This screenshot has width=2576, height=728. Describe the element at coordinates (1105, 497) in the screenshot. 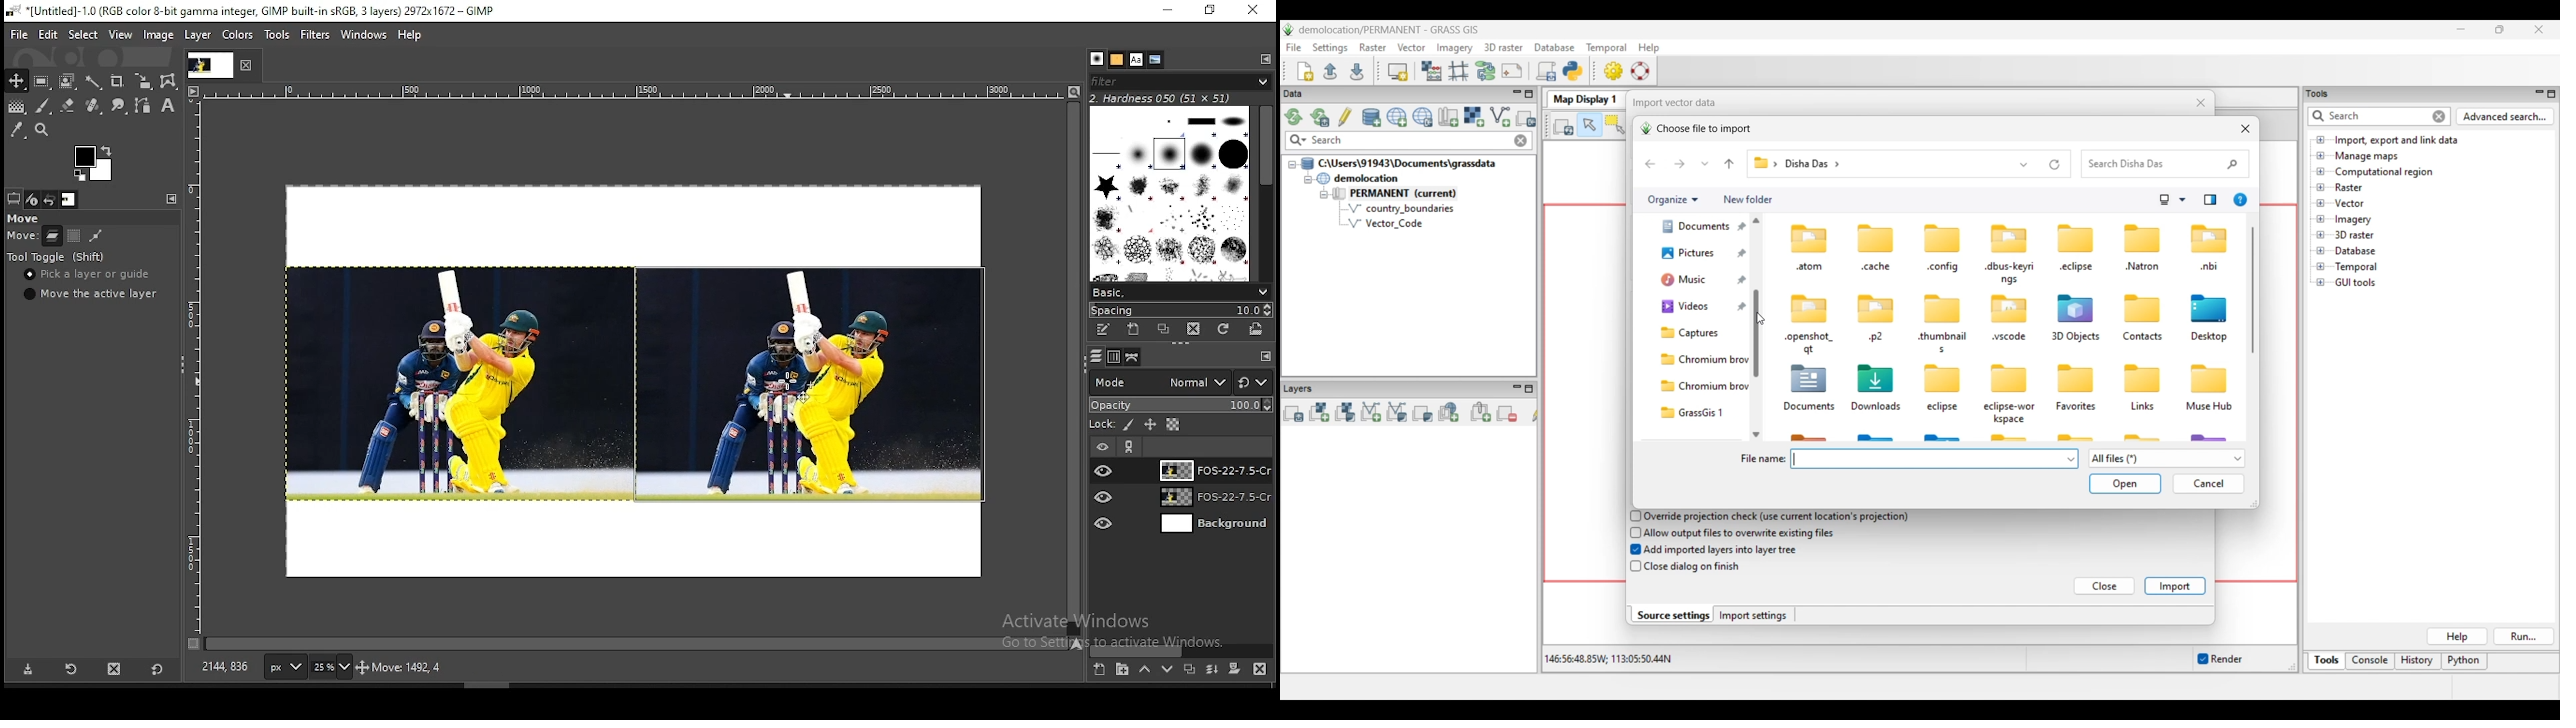

I see `layer visibility on/off` at that location.